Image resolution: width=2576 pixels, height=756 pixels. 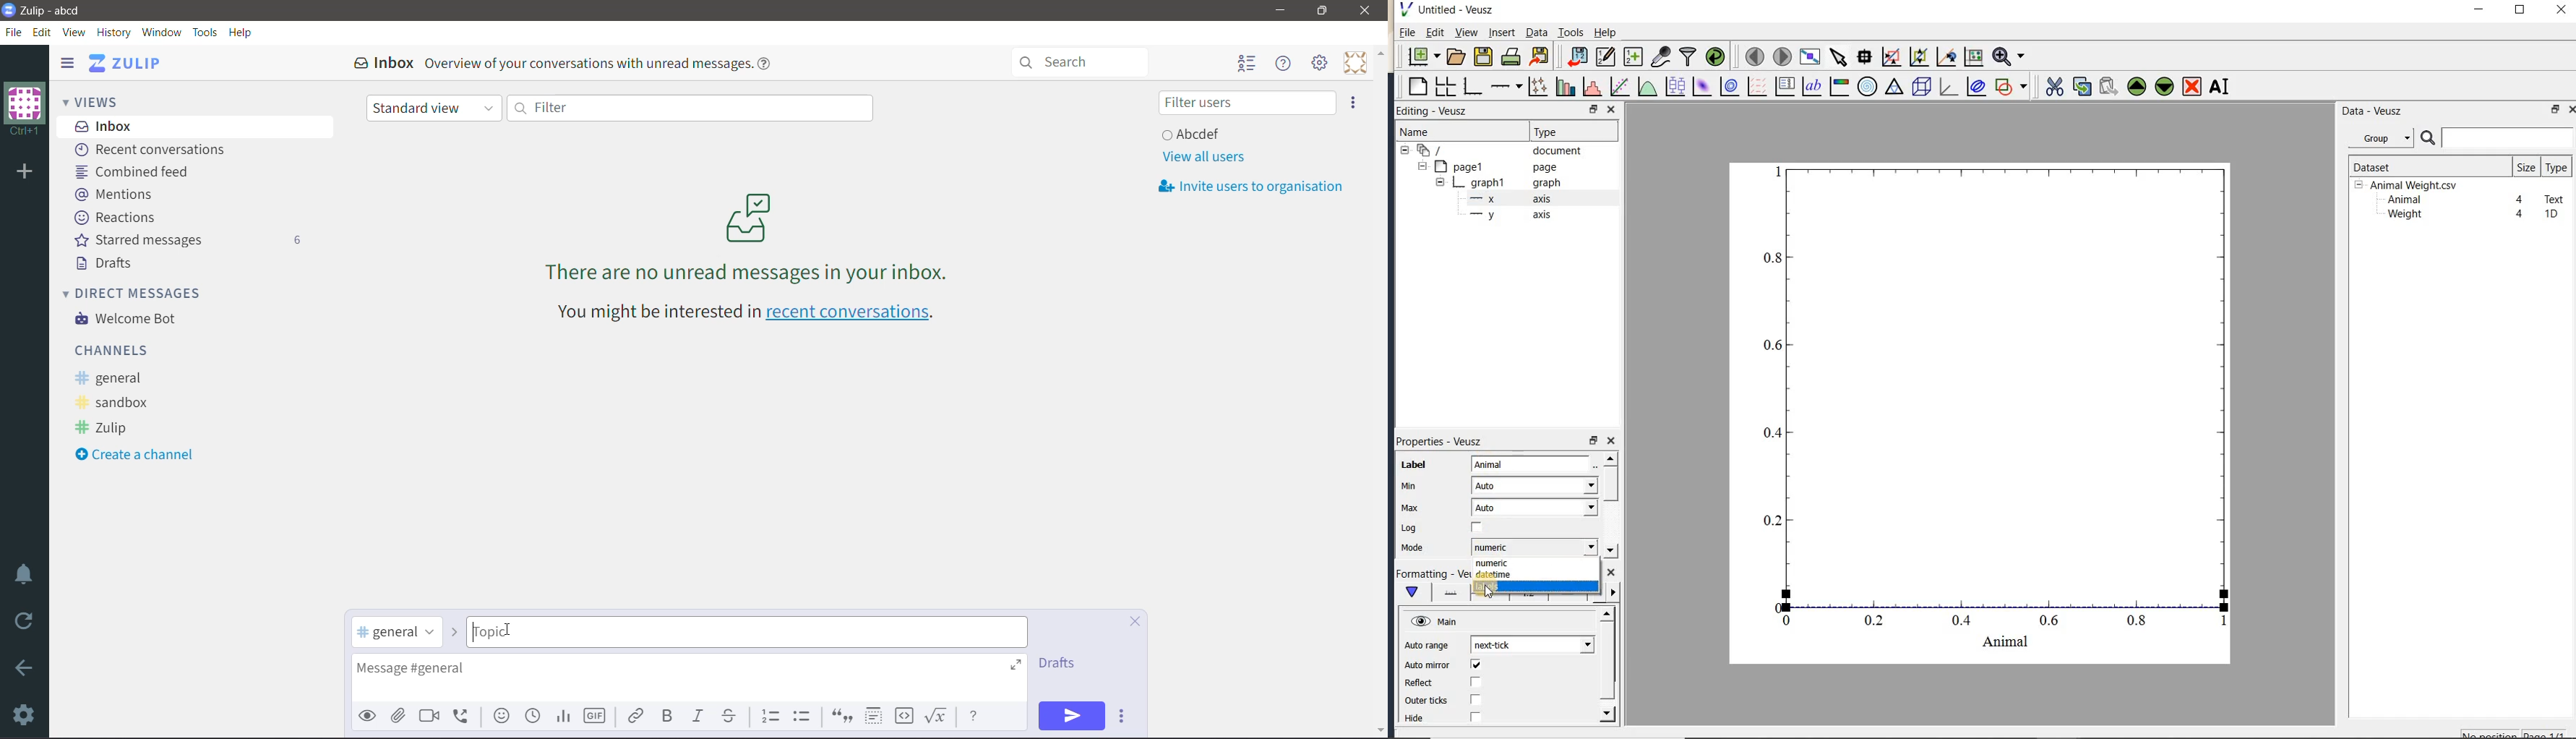 What do you see at coordinates (205, 33) in the screenshot?
I see `Tools` at bounding box center [205, 33].